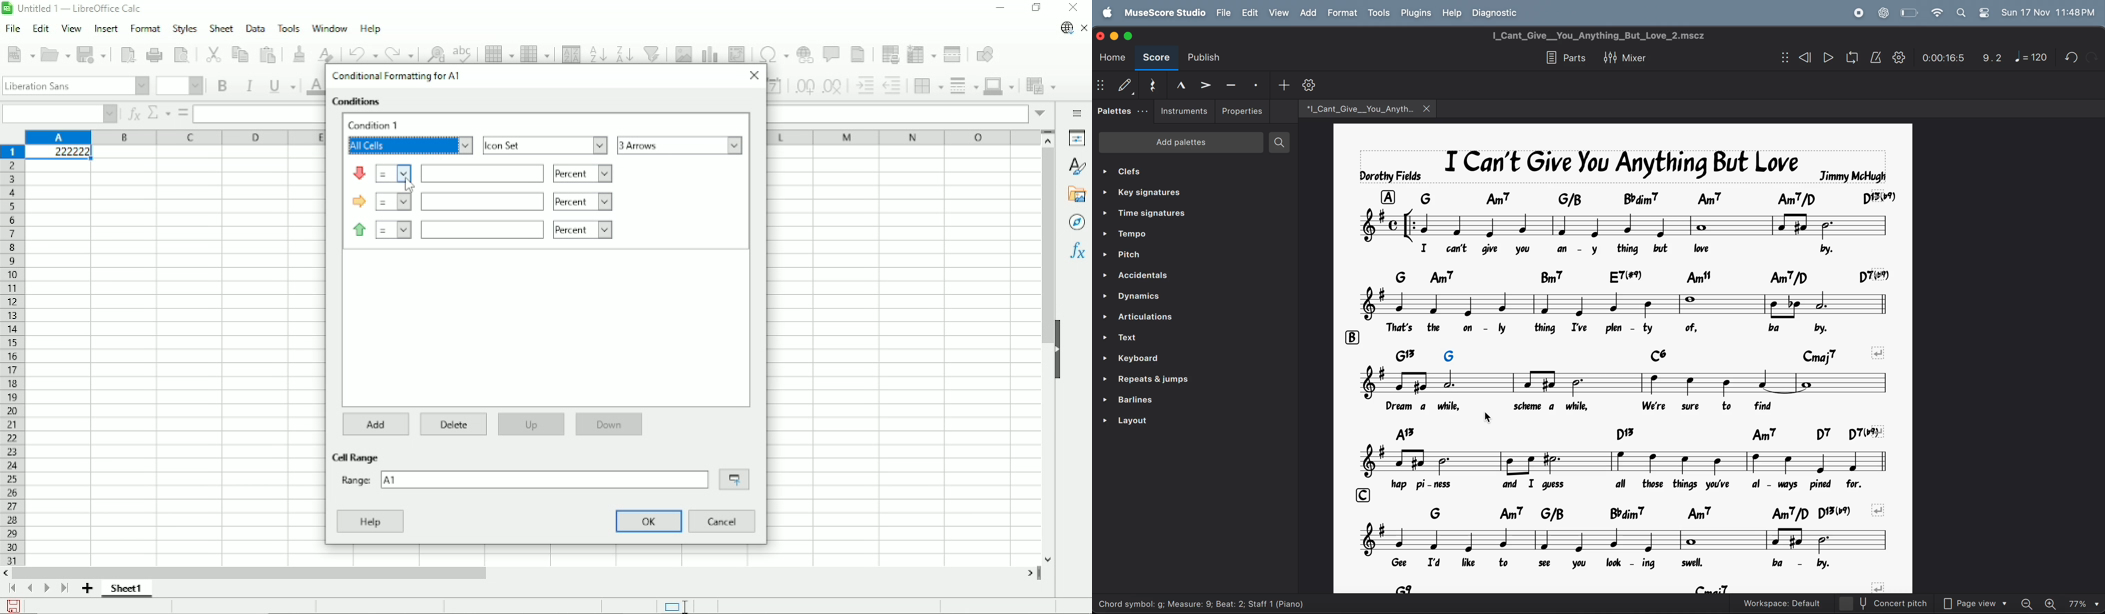 Image resolution: width=2128 pixels, height=616 pixels. I want to click on Auto filter, so click(653, 51).